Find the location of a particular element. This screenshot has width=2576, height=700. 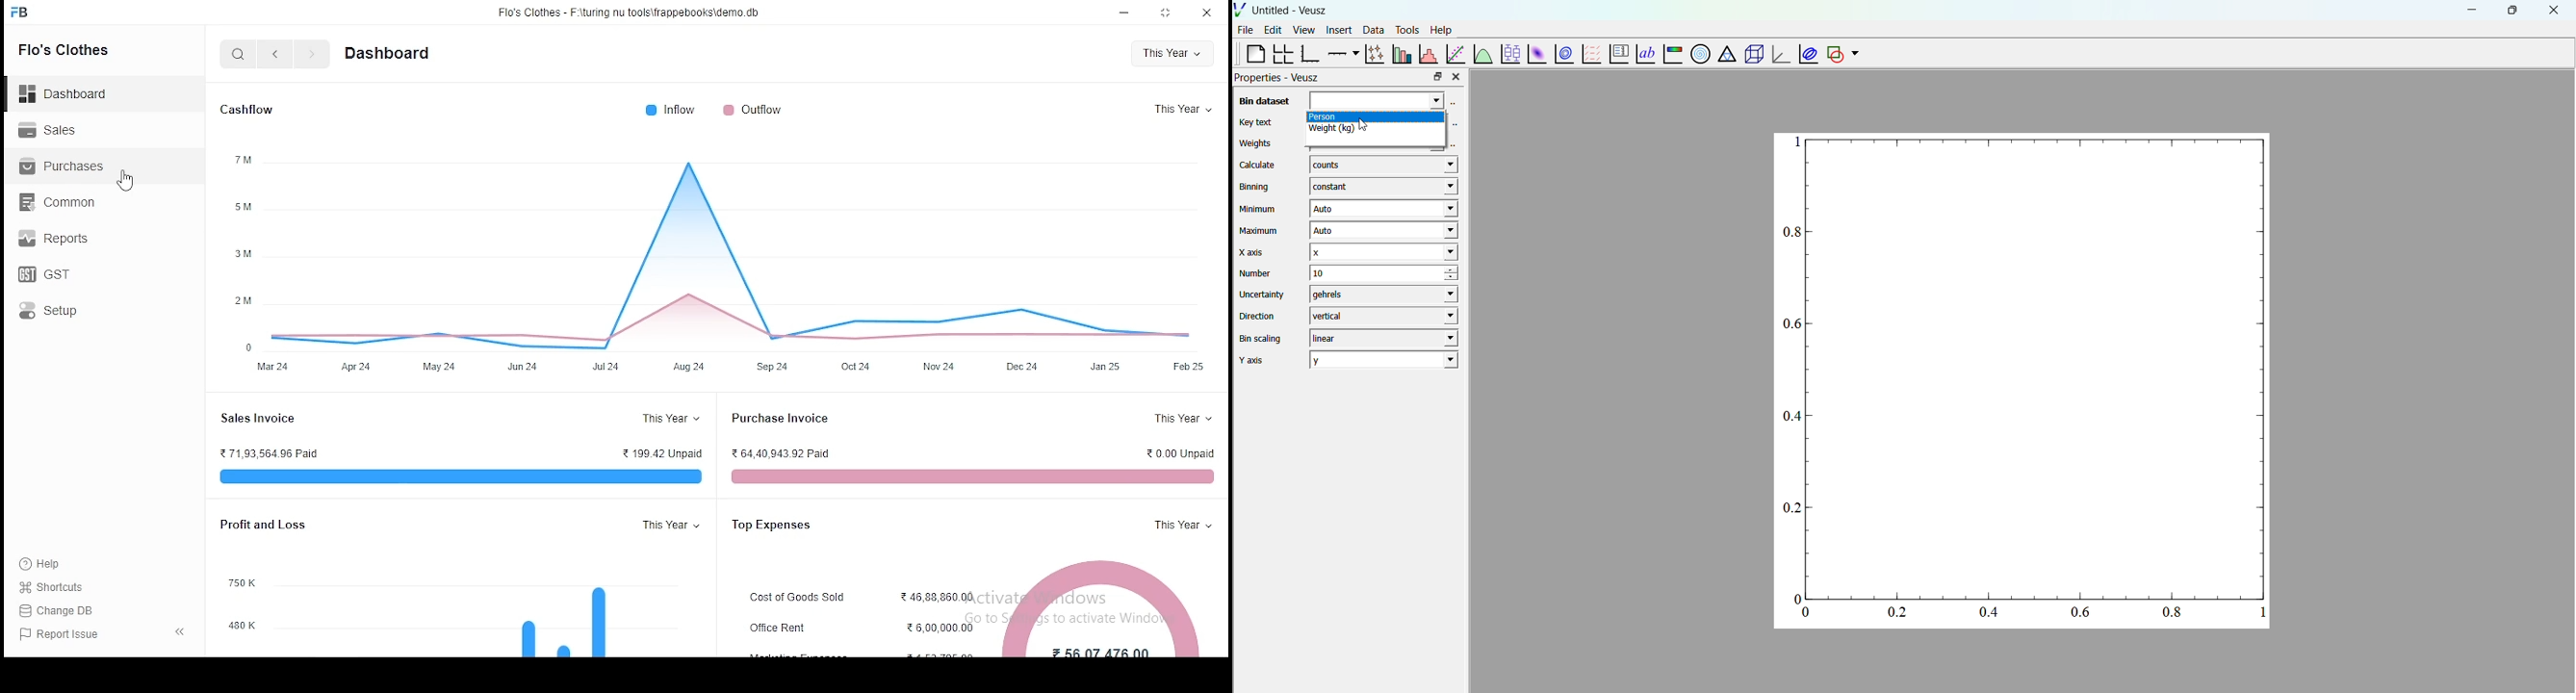

common is located at coordinates (58, 201).